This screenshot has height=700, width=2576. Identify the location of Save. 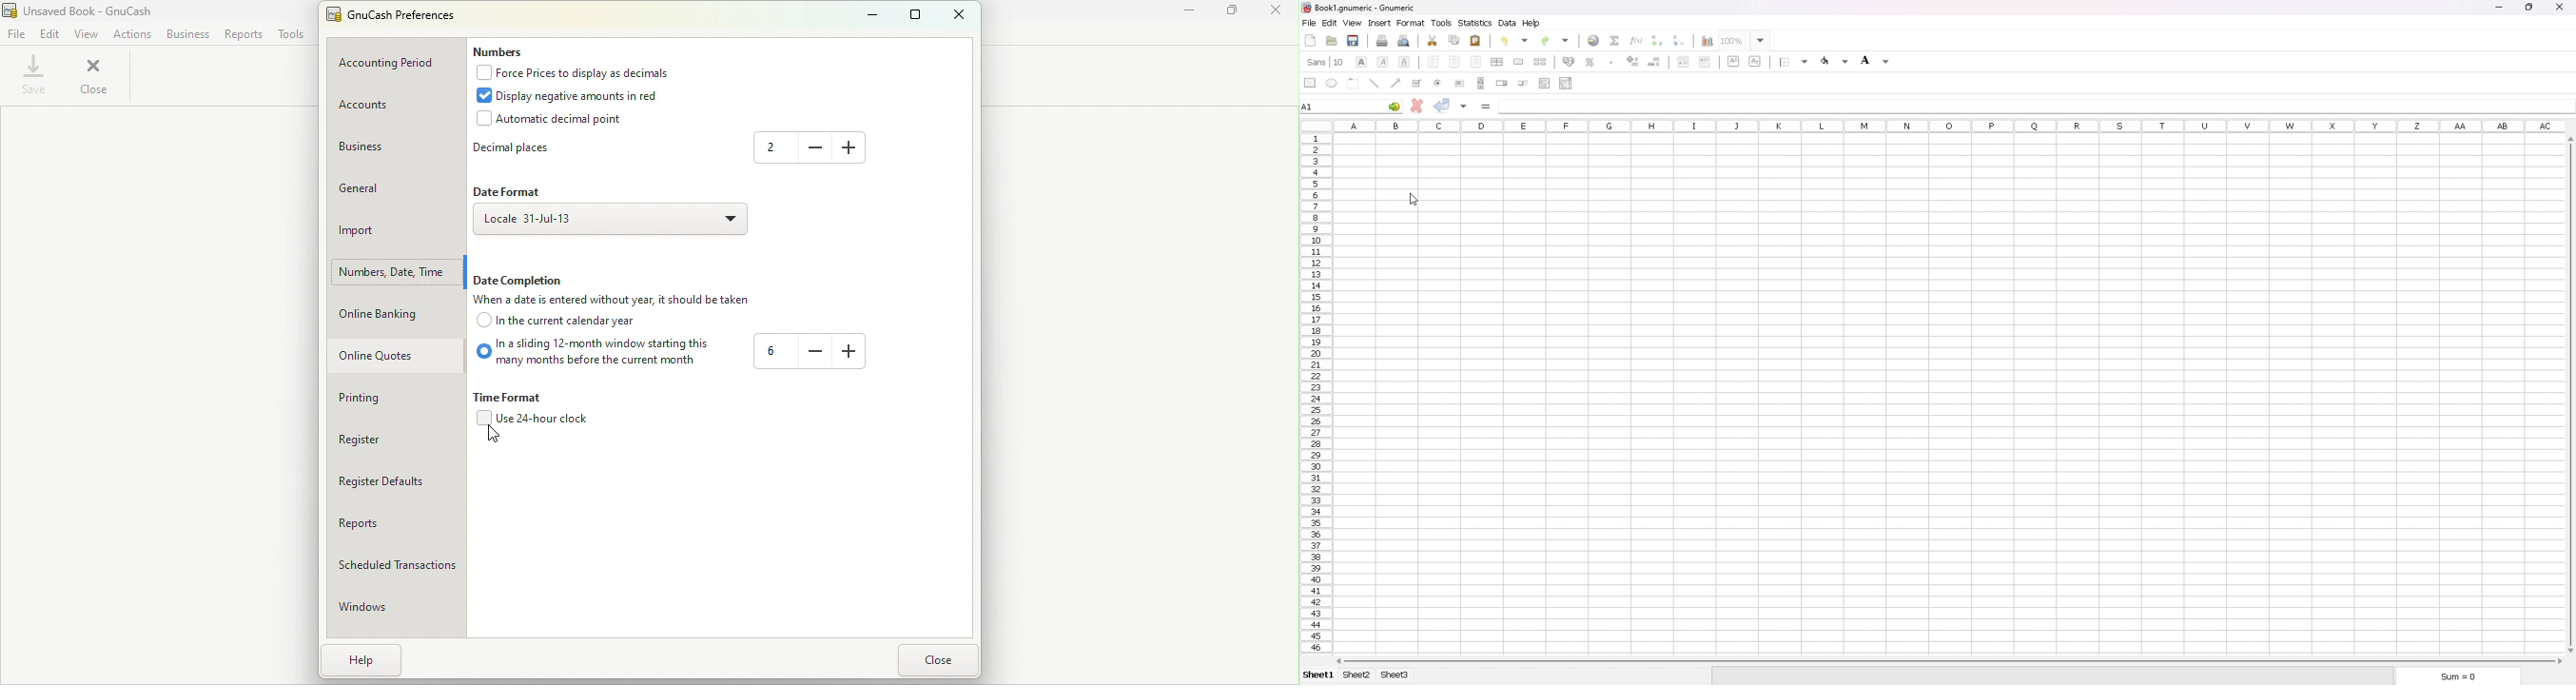
(32, 74).